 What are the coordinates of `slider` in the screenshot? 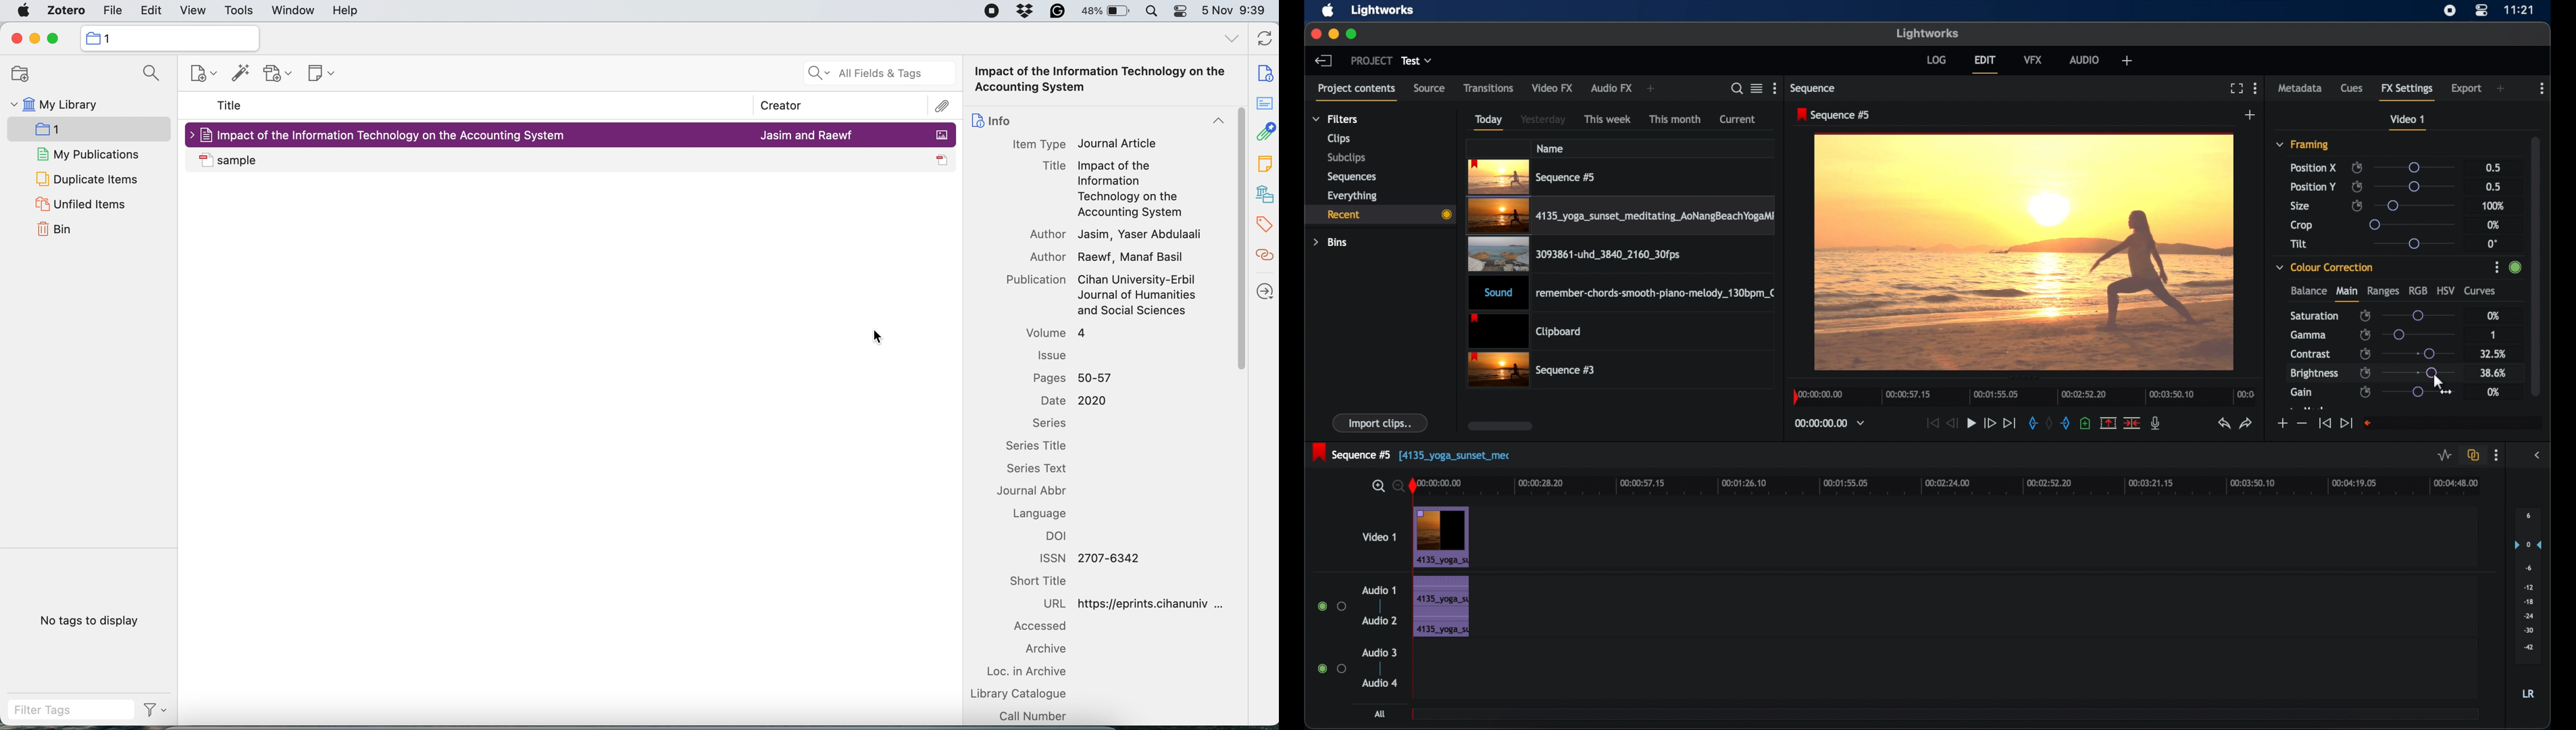 It's located at (2413, 243).